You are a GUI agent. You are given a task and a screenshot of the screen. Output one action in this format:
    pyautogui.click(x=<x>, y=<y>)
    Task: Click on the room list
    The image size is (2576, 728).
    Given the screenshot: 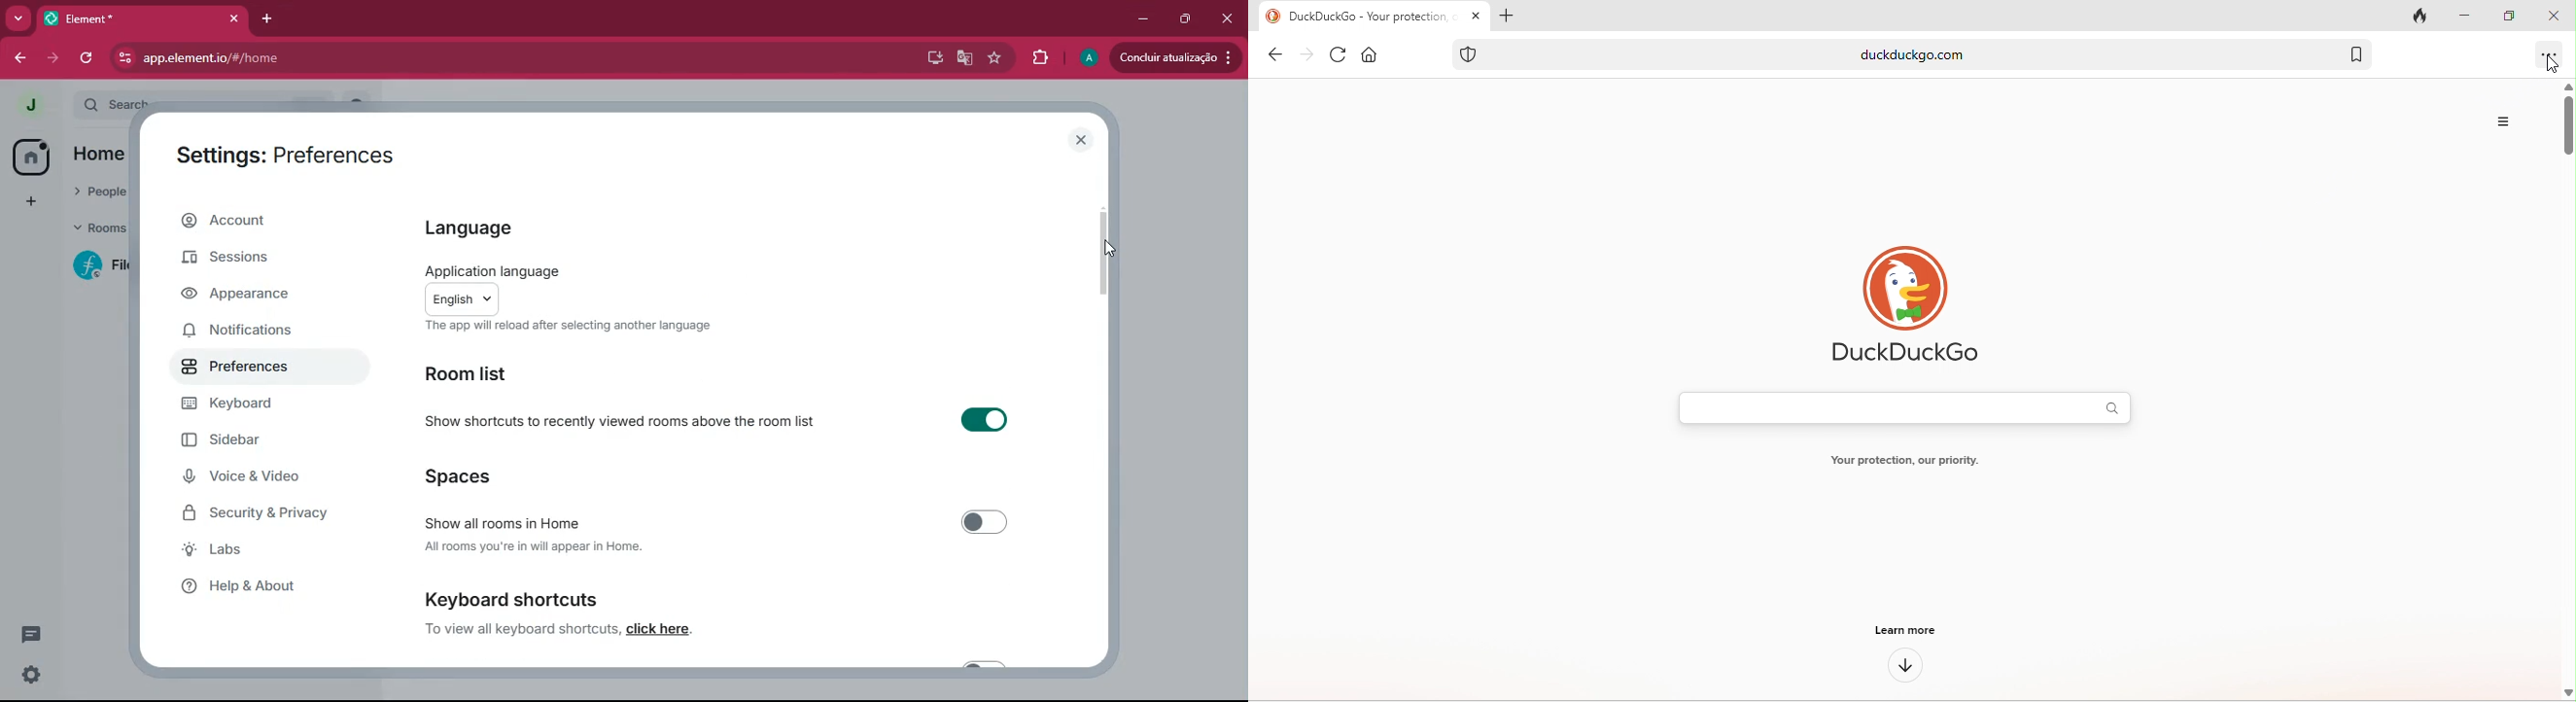 What is the action you would take?
    pyautogui.click(x=504, y=376)
    